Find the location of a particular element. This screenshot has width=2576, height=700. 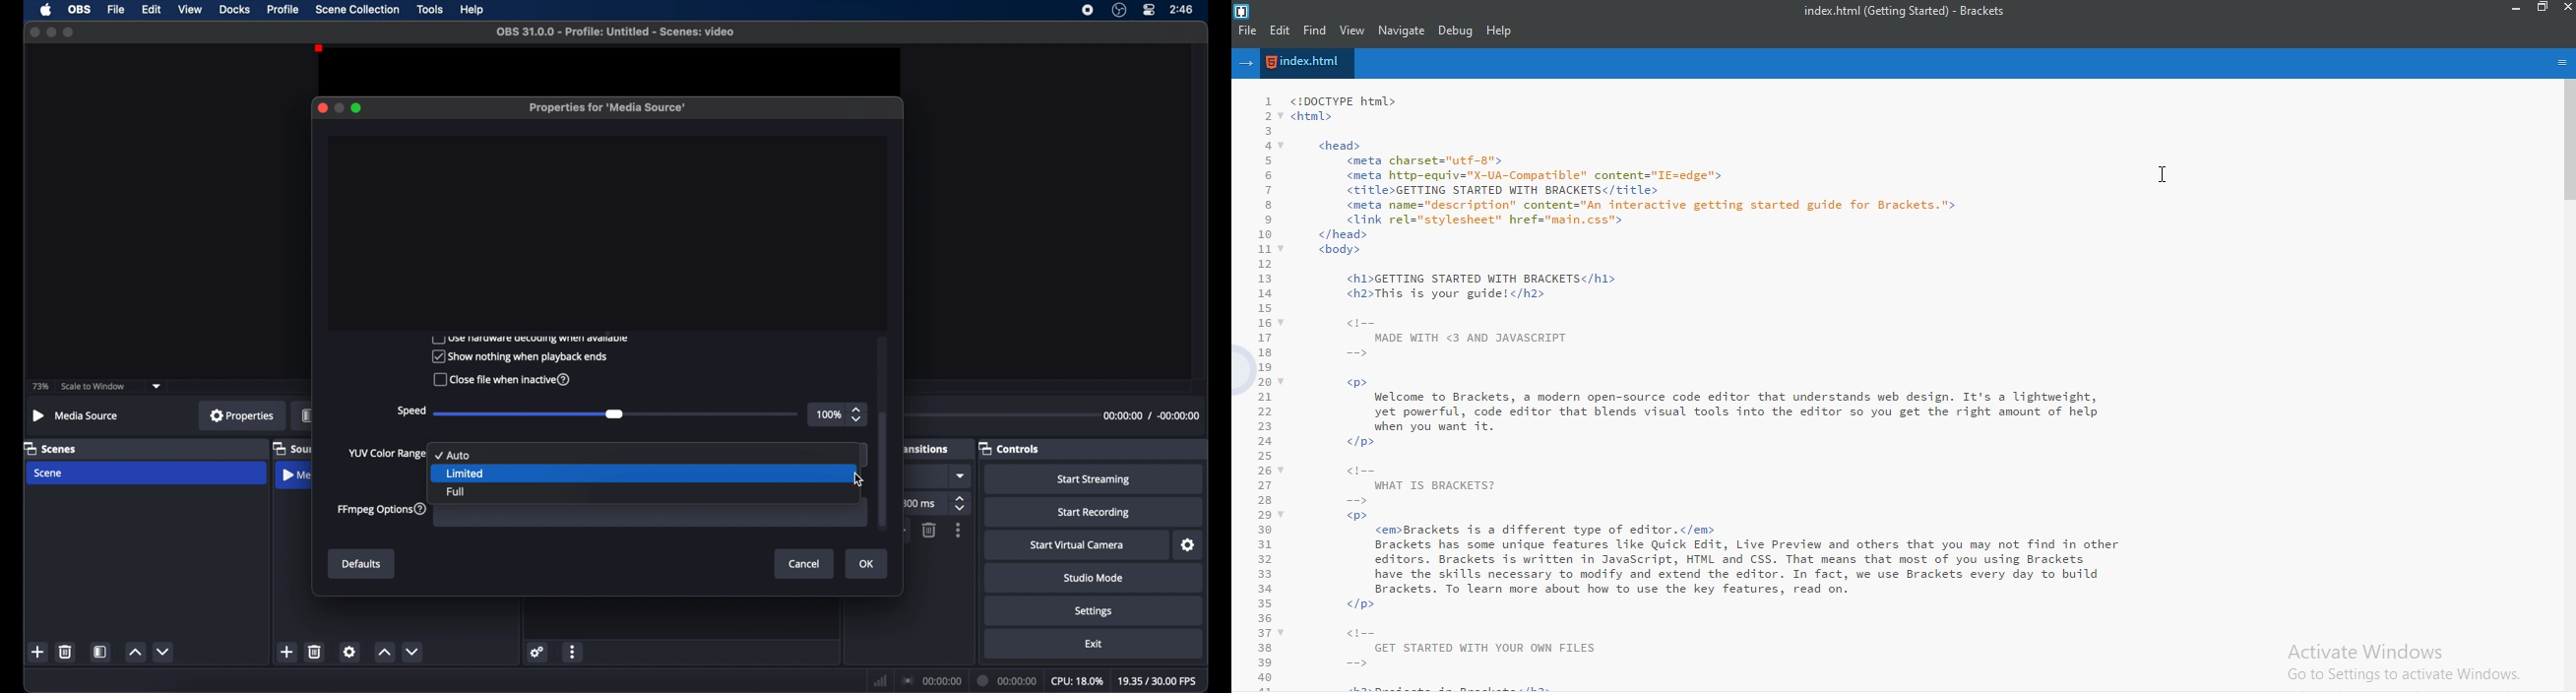

ok is located at coordinates (869, 565).